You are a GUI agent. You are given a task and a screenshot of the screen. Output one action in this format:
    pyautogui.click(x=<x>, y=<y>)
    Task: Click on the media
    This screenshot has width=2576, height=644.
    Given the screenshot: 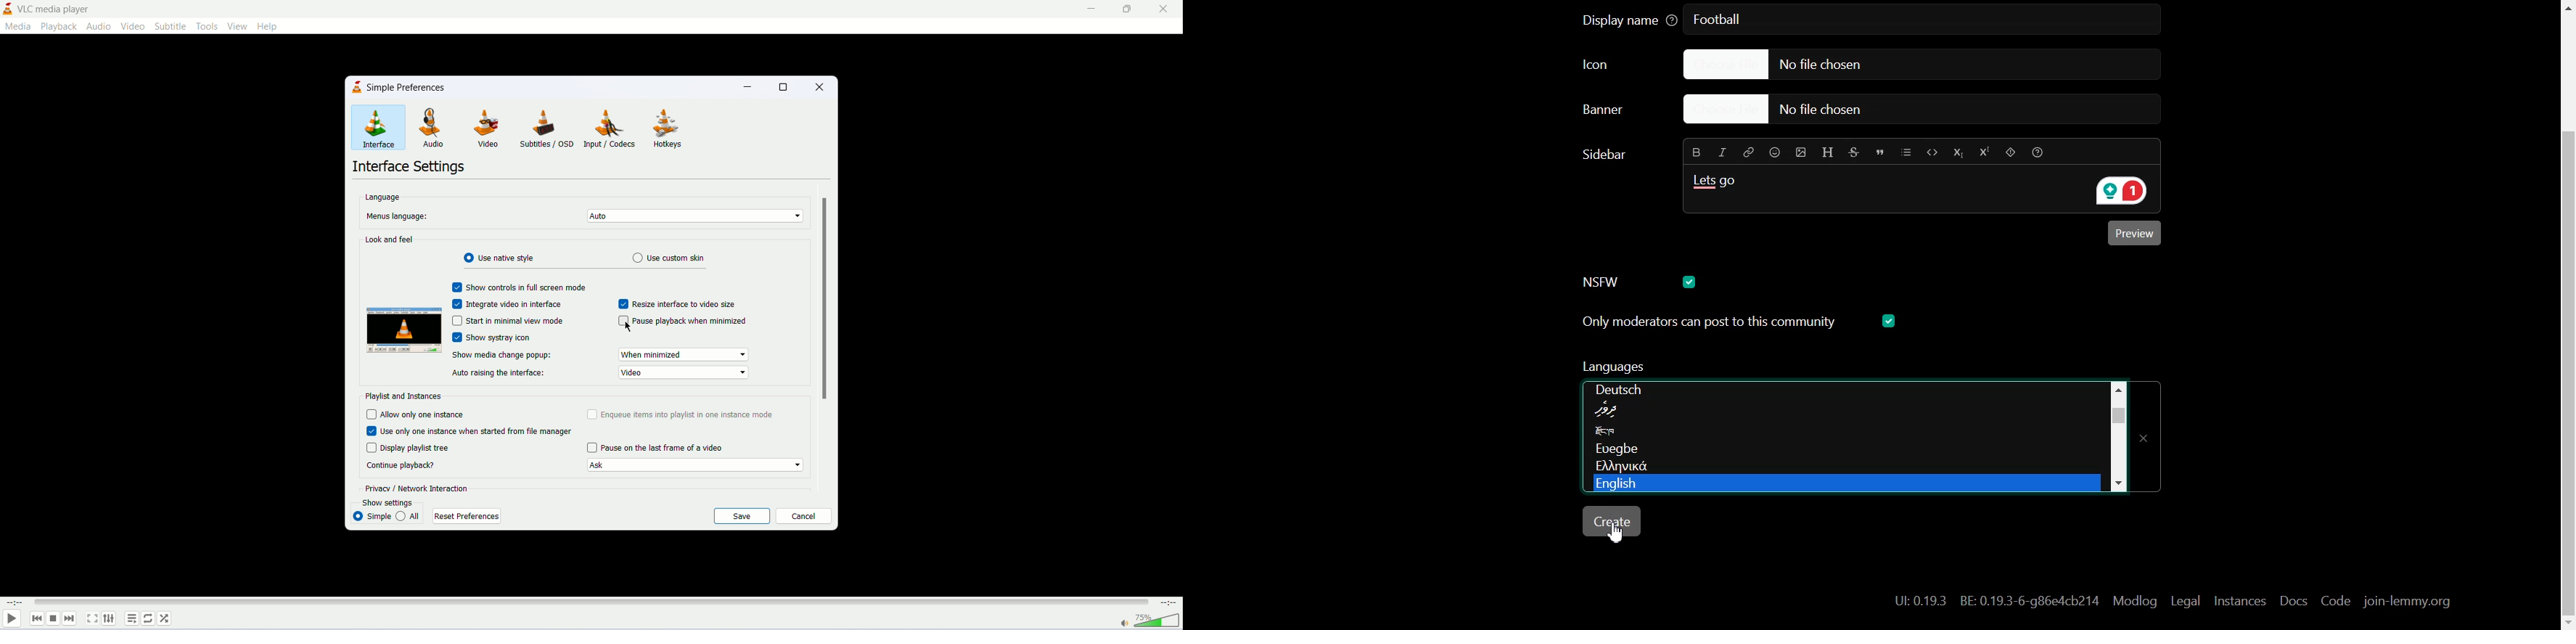 What is the action you would take?
    pyautogui.click(x=18, y=27)
    